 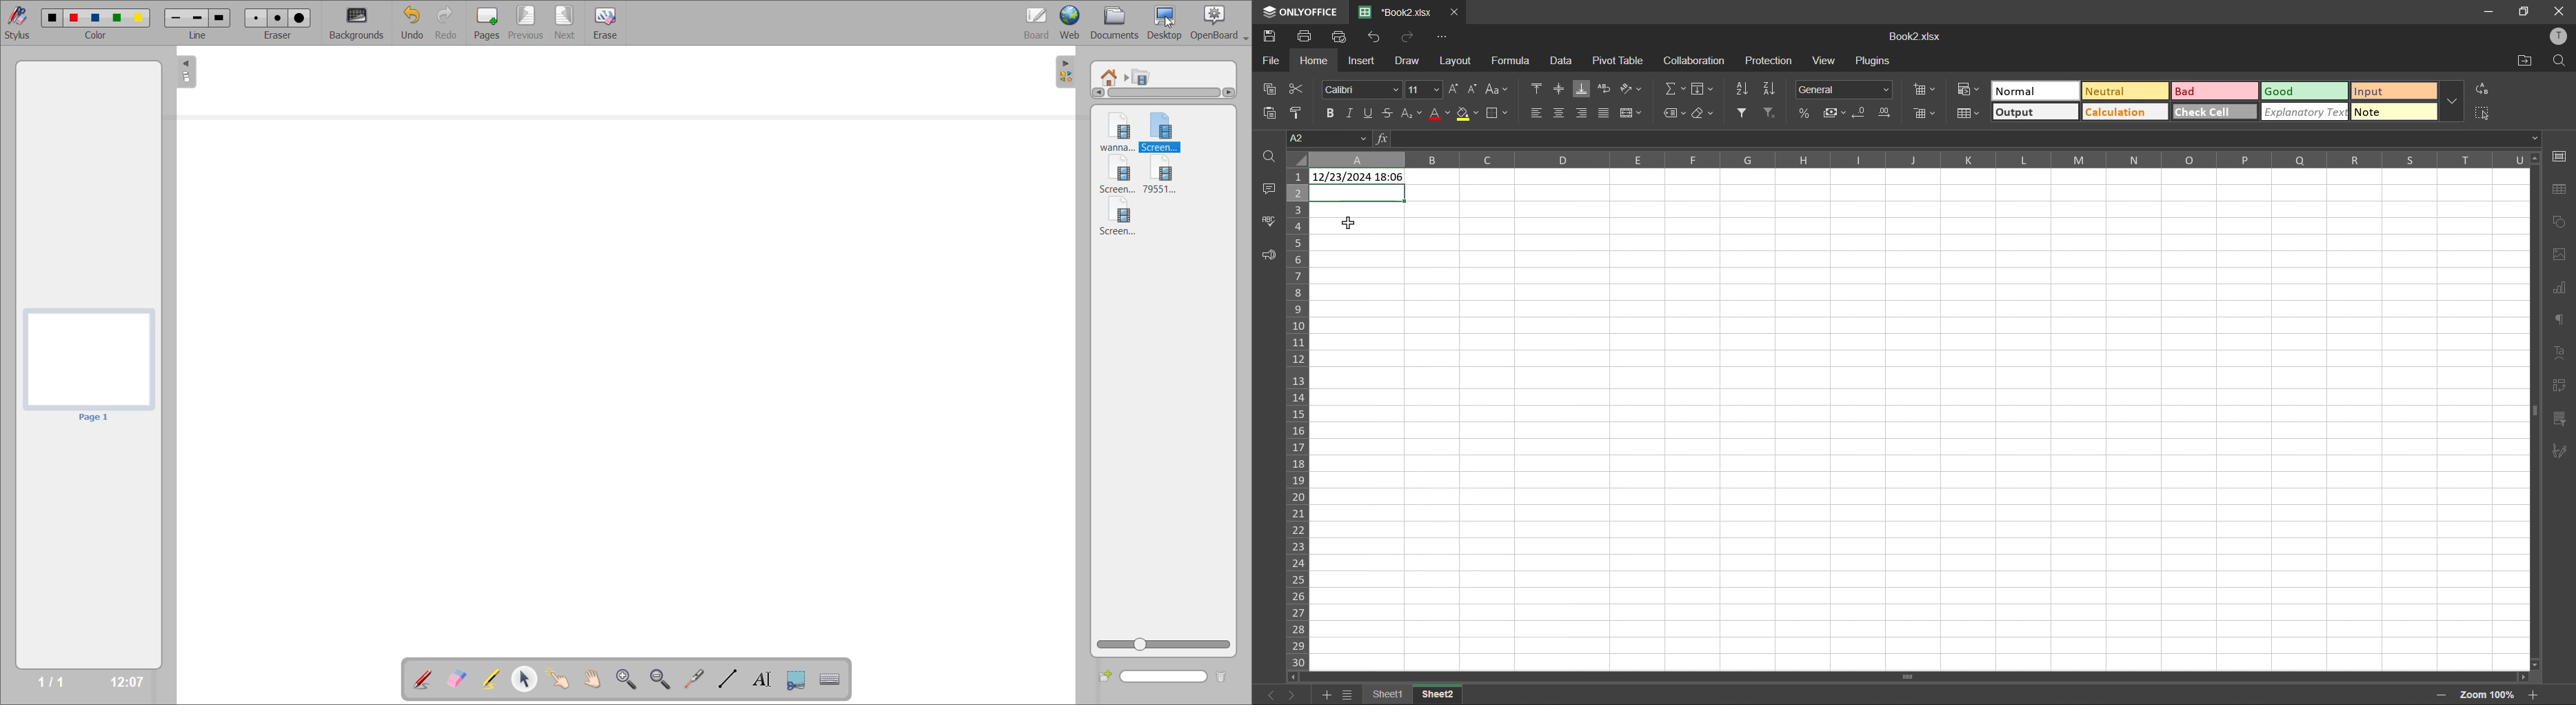 What do you see at coordinates (117, 18) in the screenshot?
I see `color 4` at bounding box center [117, 18].